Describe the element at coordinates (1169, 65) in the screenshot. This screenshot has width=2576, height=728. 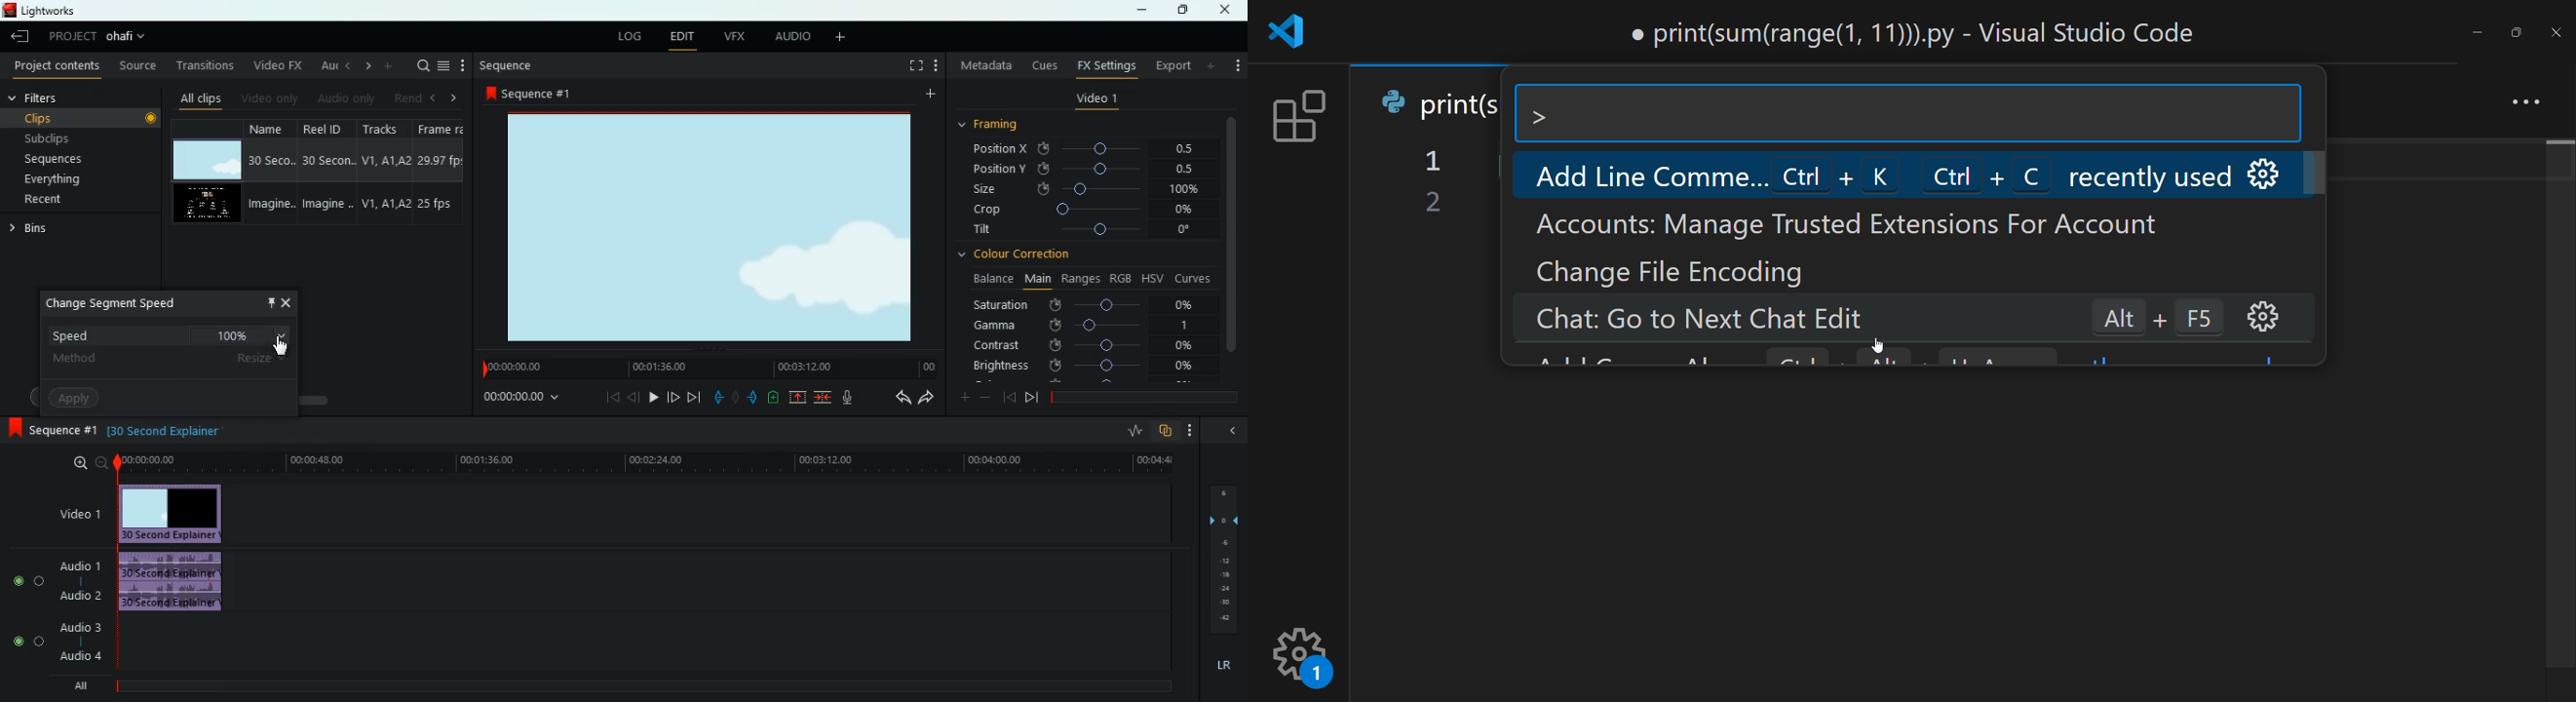
I see `export` at that location.